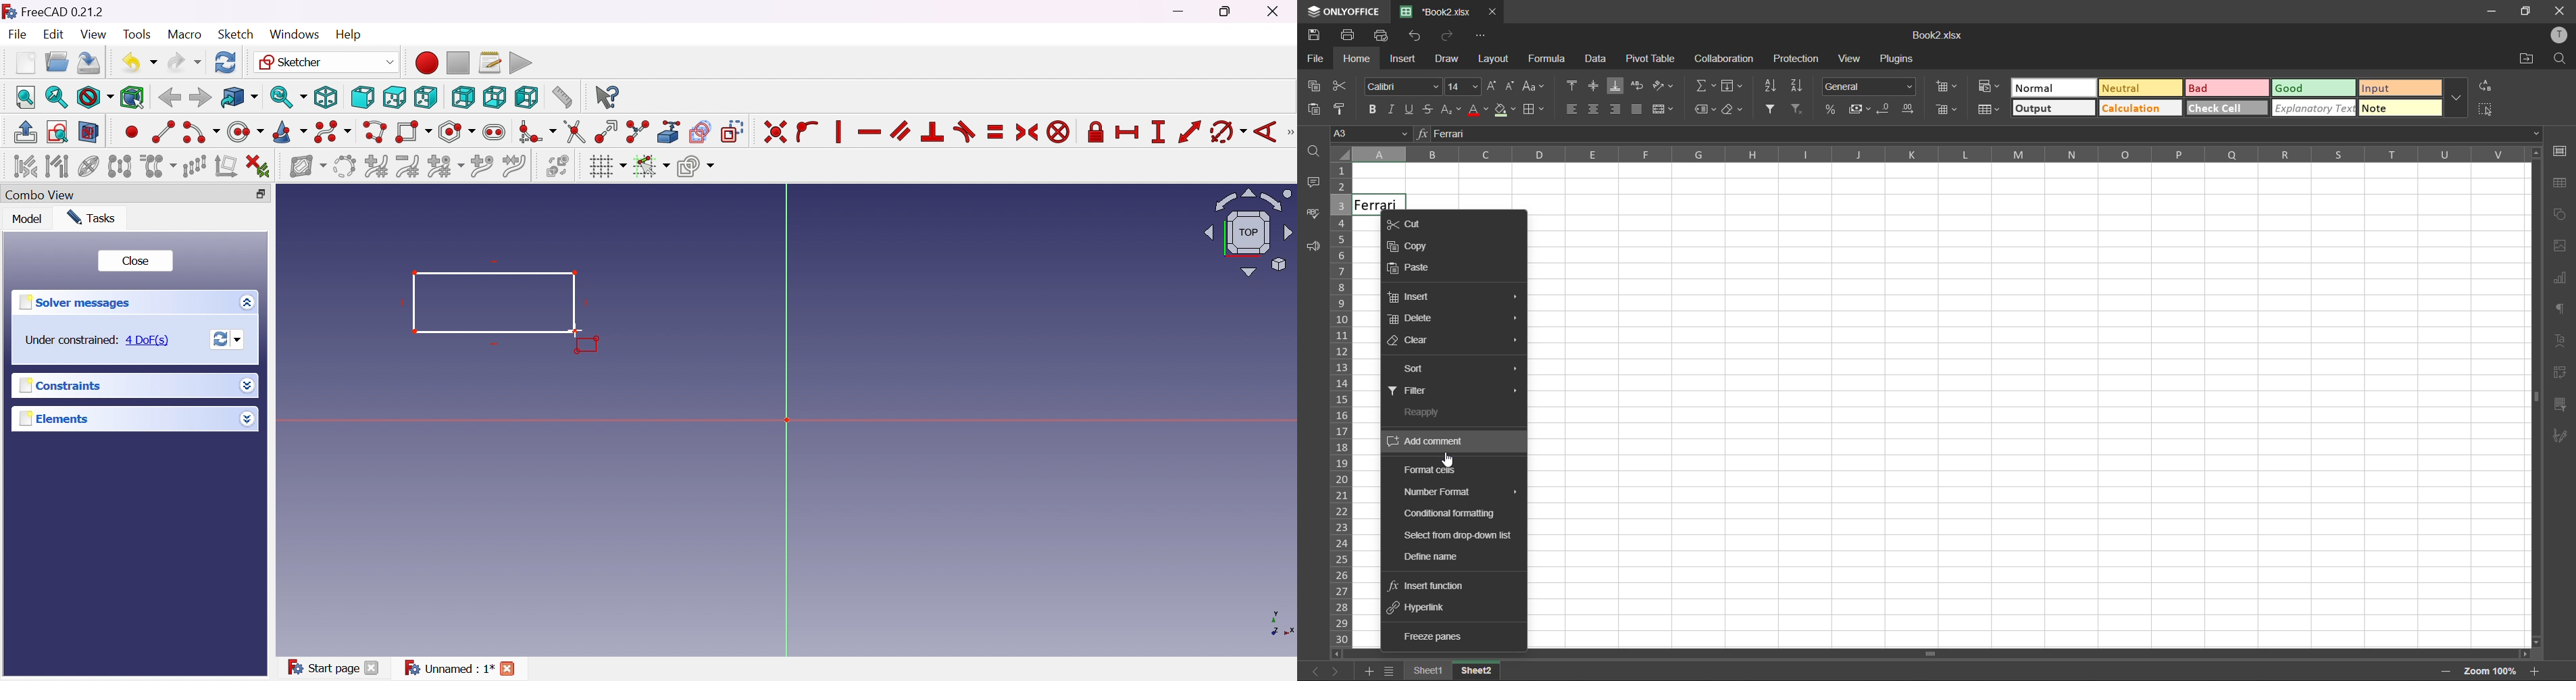 This screenshot has height=700, width=2576. What do you see at coordinates (17, 34) in the screenshot?
I see `File` at bounding box center [17, 34].